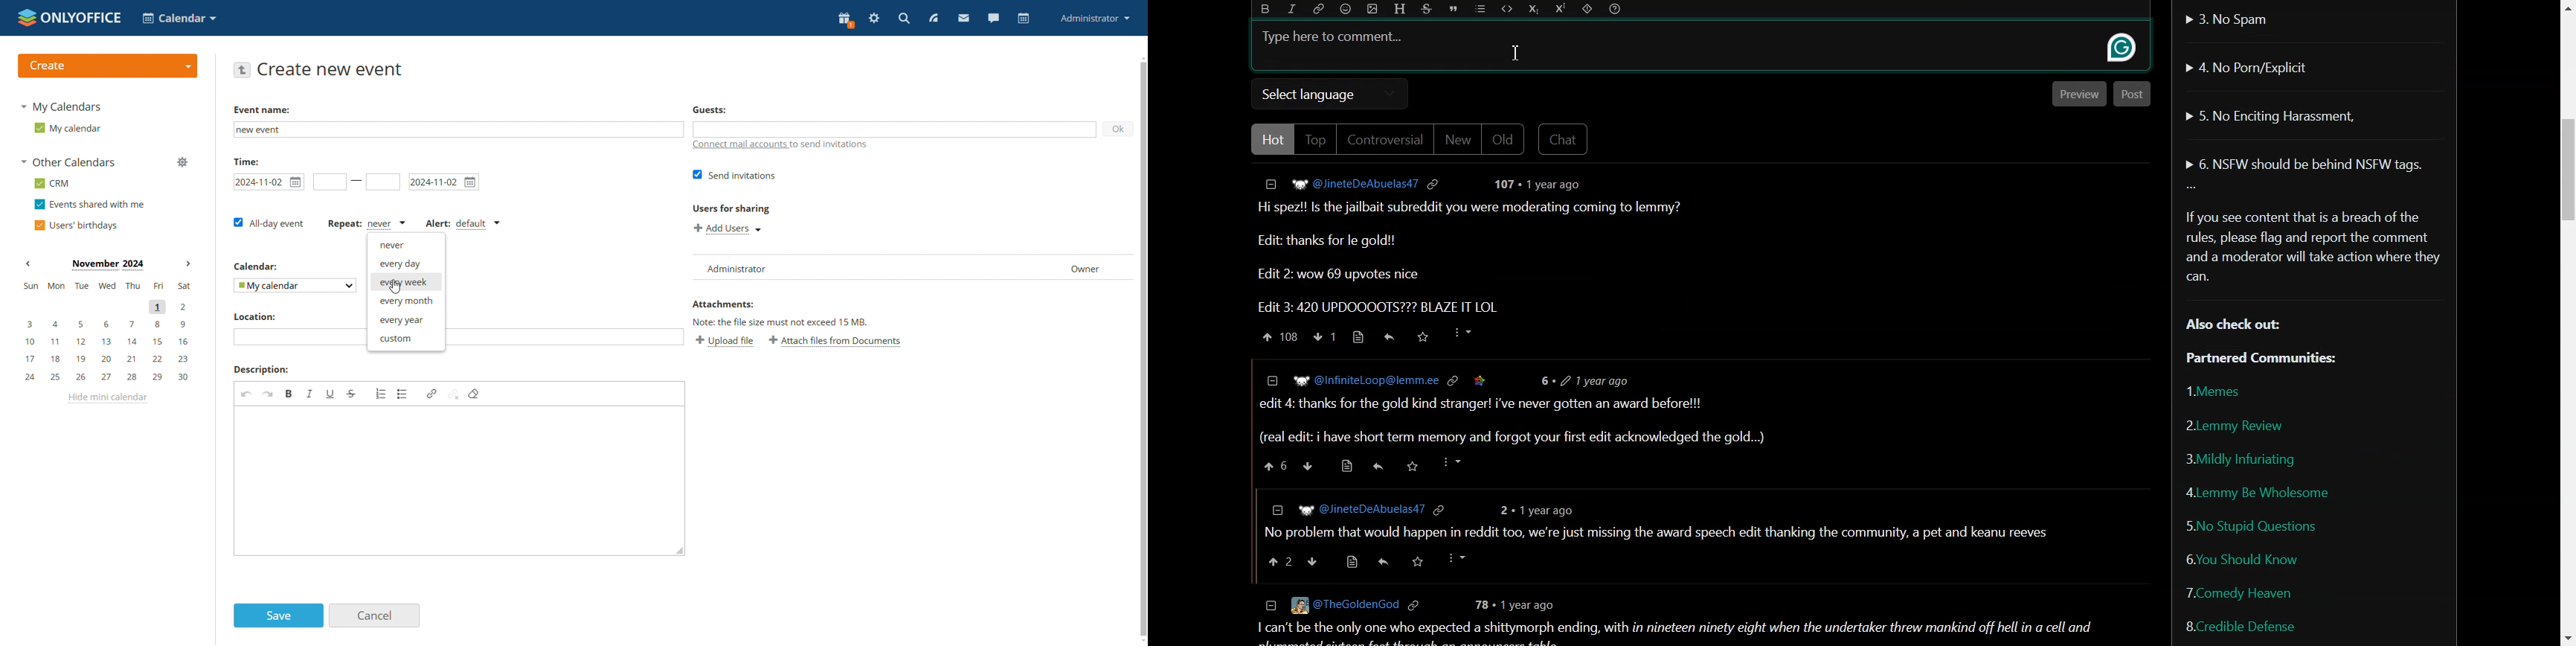 The width and height of the screenshot is (2576, 672). Describe the element at coordinates (295, 336) in the screenshot. I see `add location` at that location.